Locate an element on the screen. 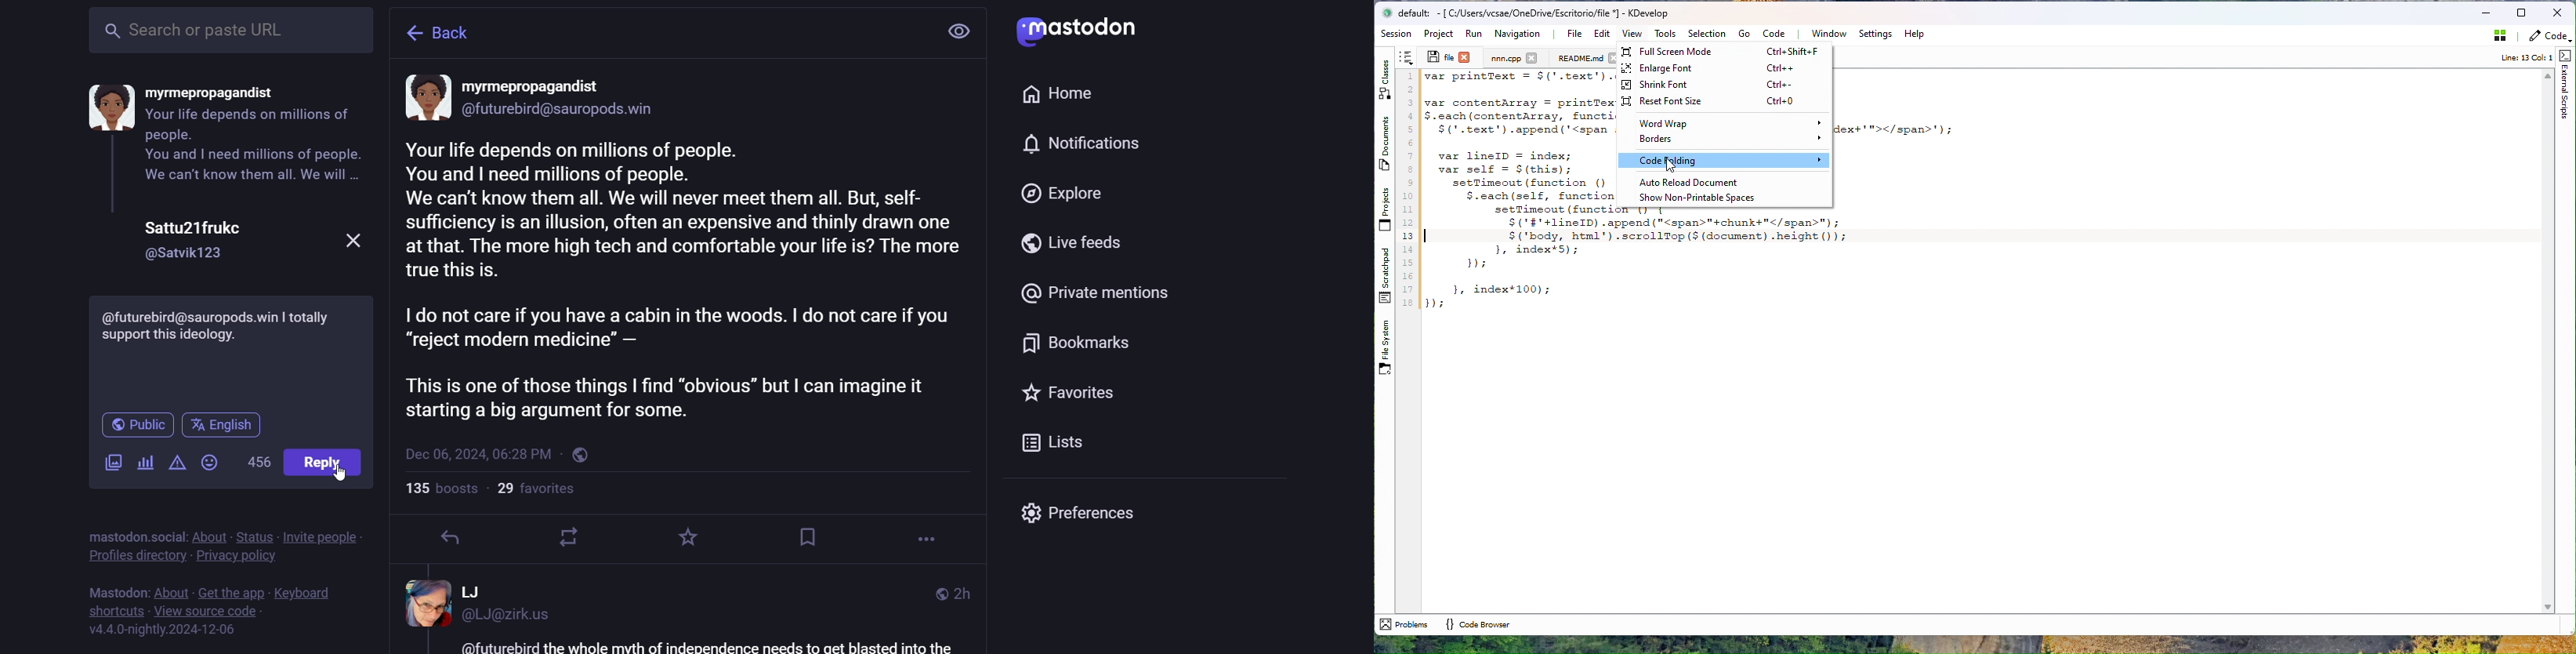 Image resolution: width=2576 pixels, height=672 pixels. support comment is located at coordinates (226, 328).